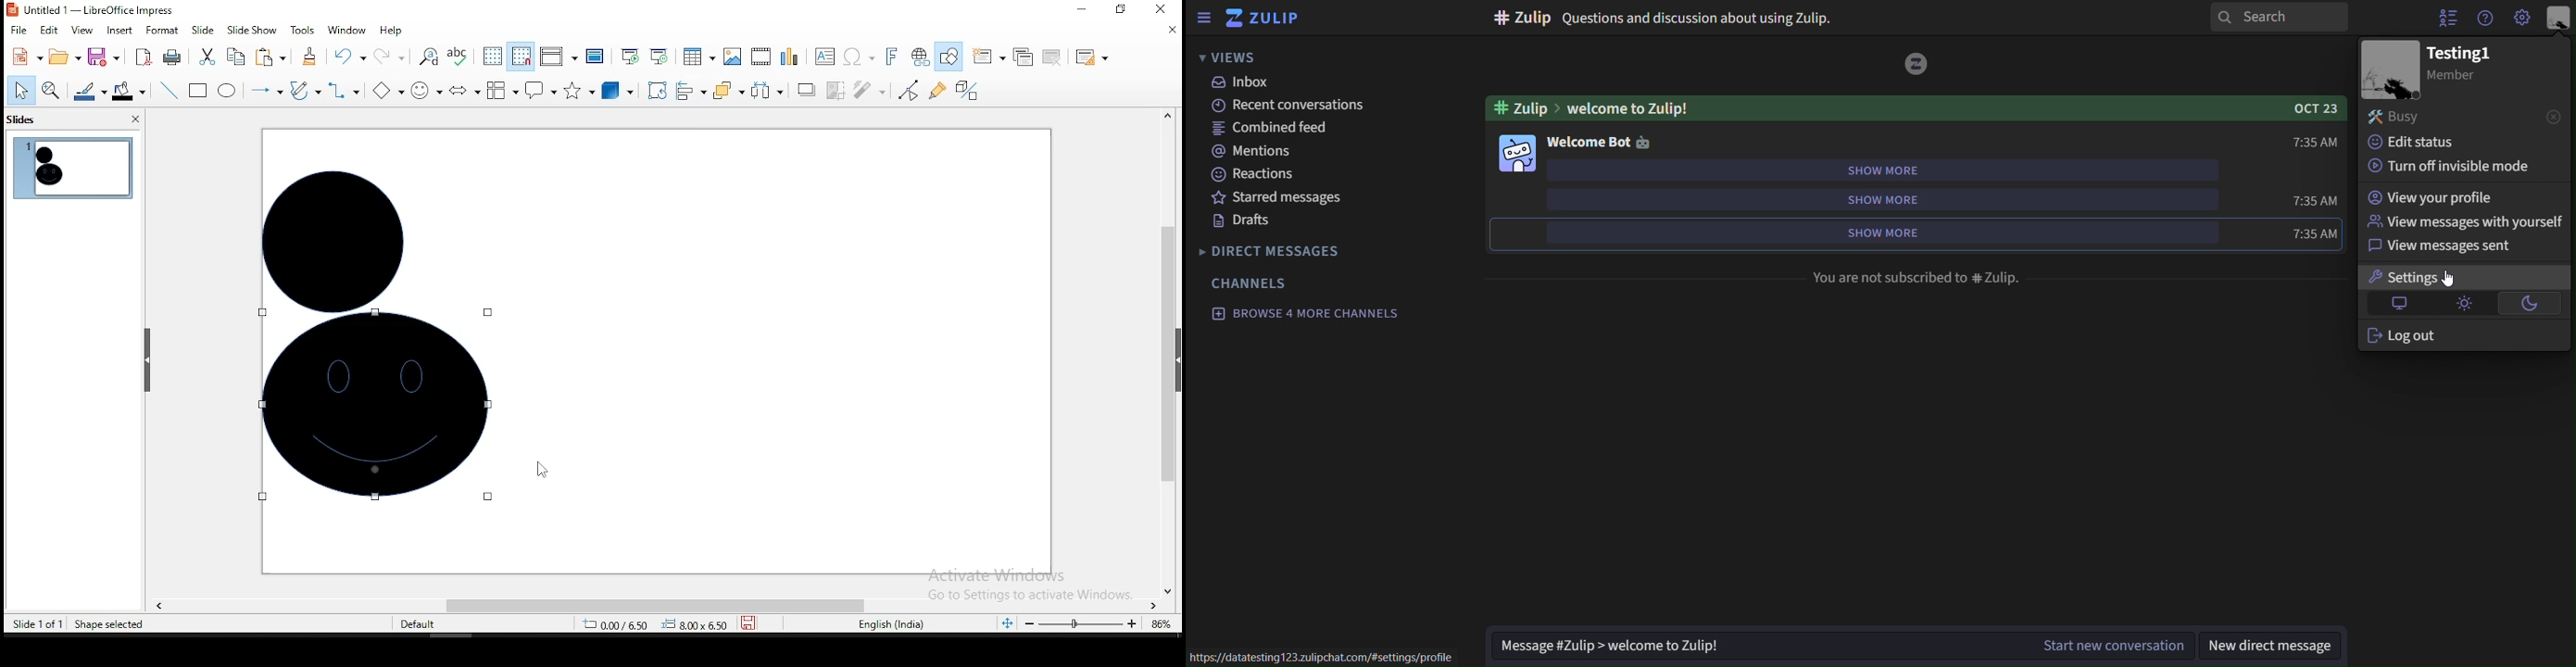 Image resolution: width=2576 pixels, height=672 pixels. What do you see at coordinates (805, 90) in the screenshot?
I see `Shadow` at bounding box center [805, 90].